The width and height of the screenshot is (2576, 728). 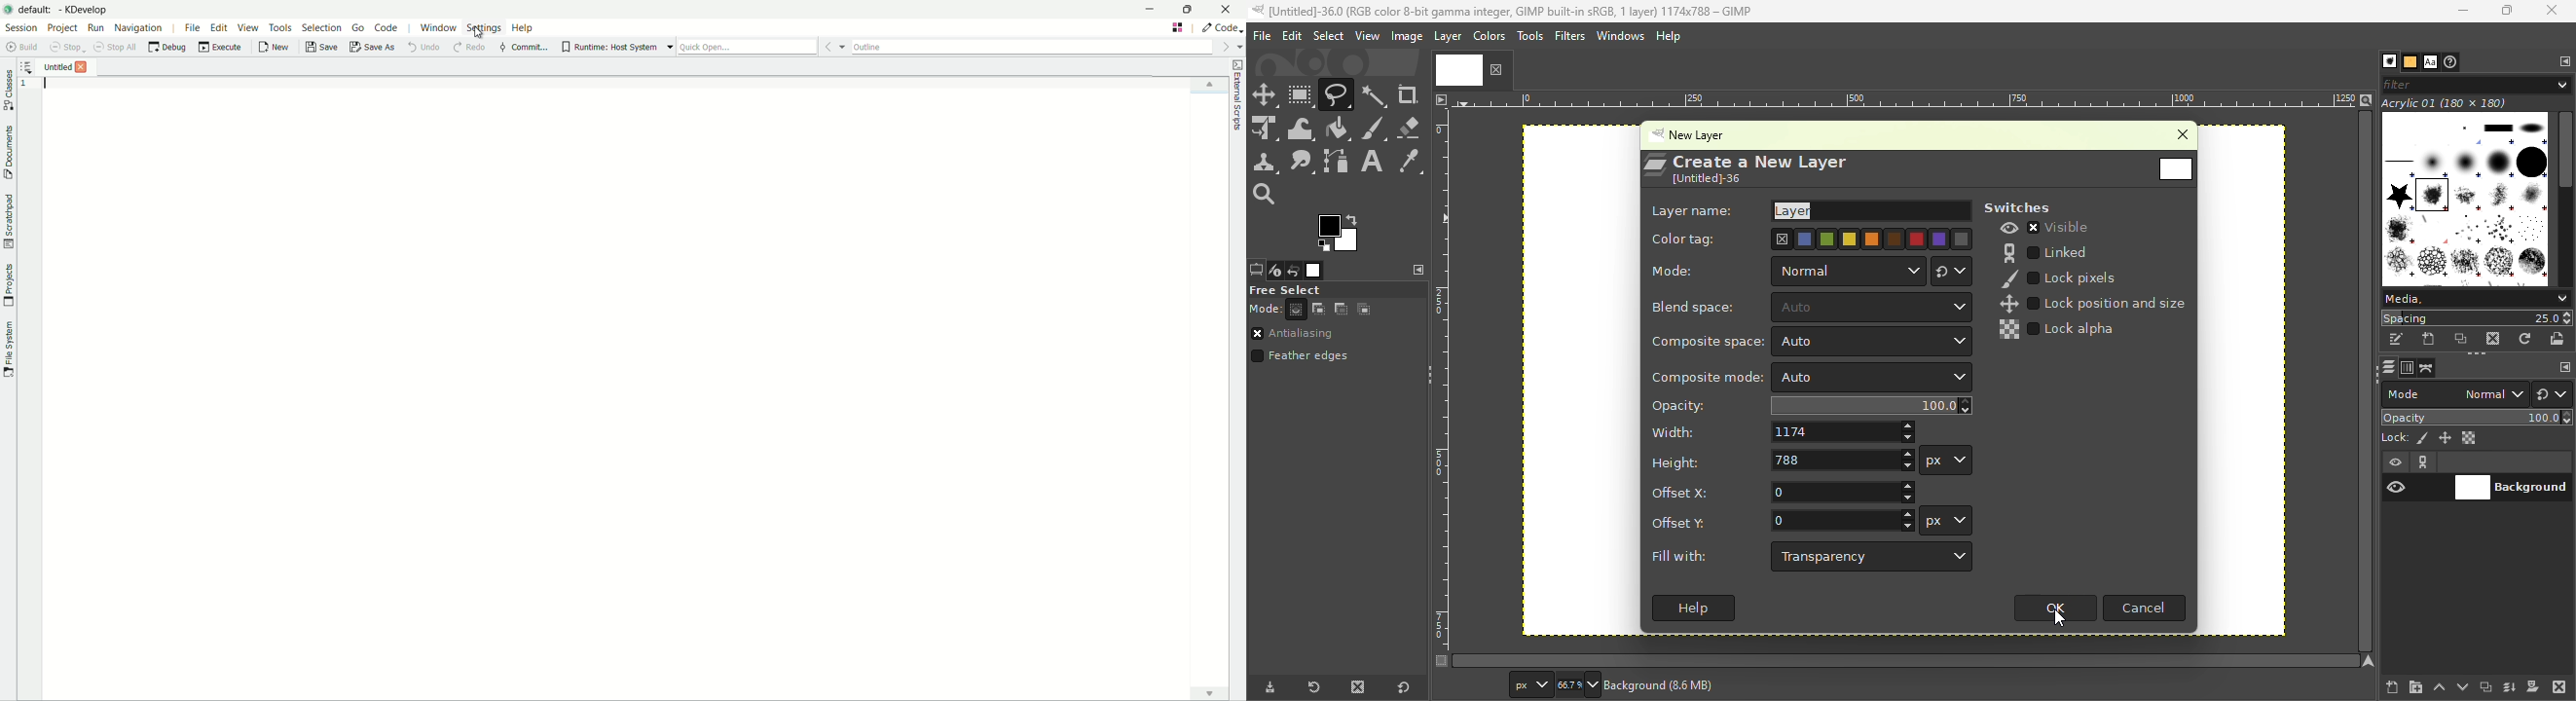 What do you see at coordinates (1291, 272) in the screenshot?
I see `Undo history` at bounding box center [1291, 272].